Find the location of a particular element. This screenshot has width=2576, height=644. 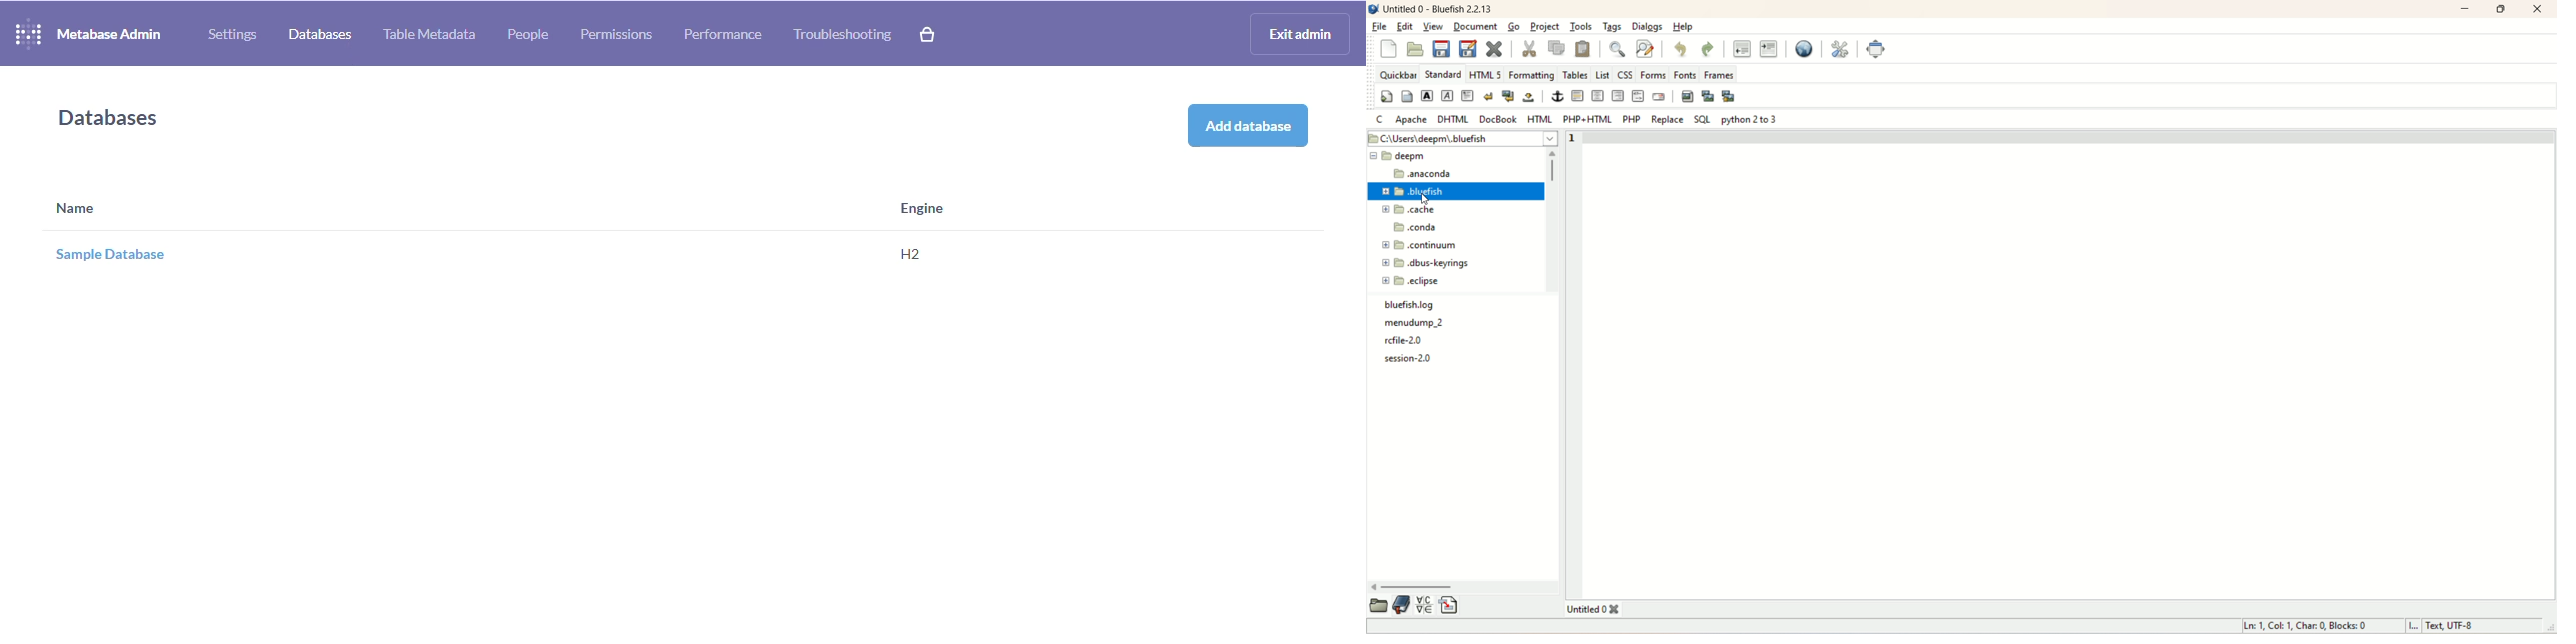

engine is located at coordinates (922, 209).